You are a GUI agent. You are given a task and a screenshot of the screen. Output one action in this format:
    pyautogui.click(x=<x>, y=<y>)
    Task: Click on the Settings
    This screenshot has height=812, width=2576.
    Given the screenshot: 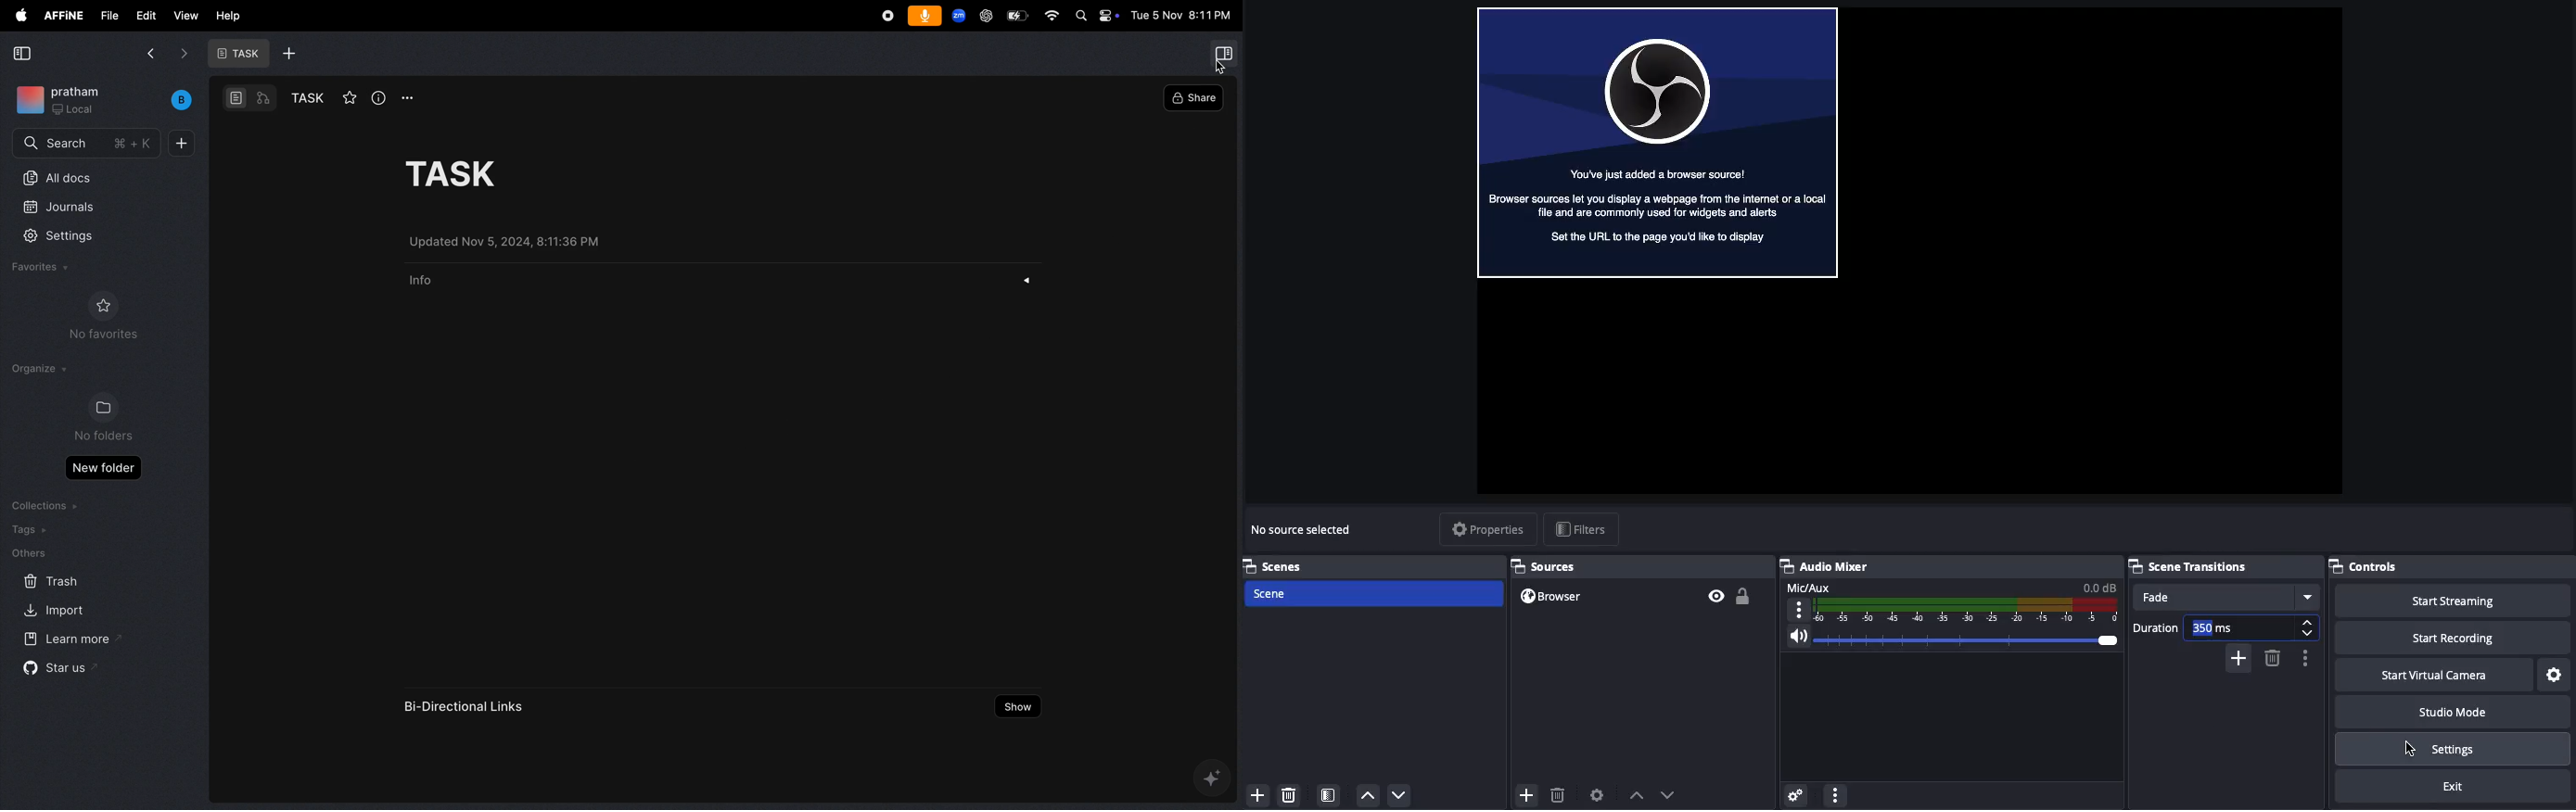 What is the action you would take?
    pyautogui.click(x=1792, y=794)
    